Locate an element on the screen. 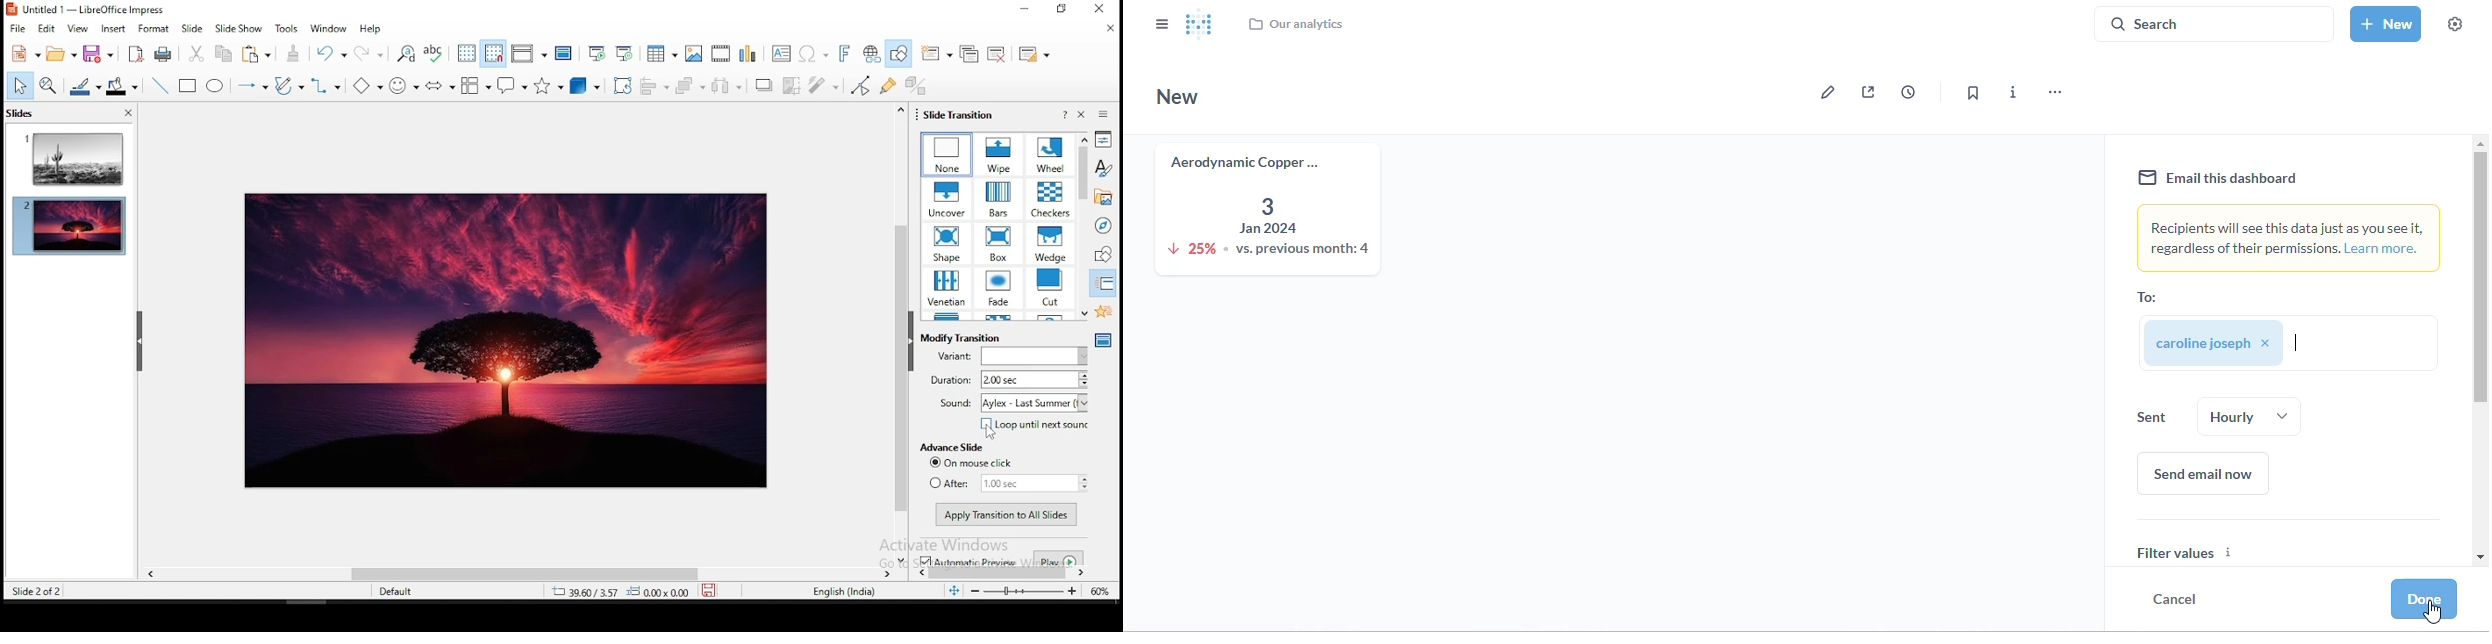 The image size is (2492, 644). line color is located at coordinates (87, 86).